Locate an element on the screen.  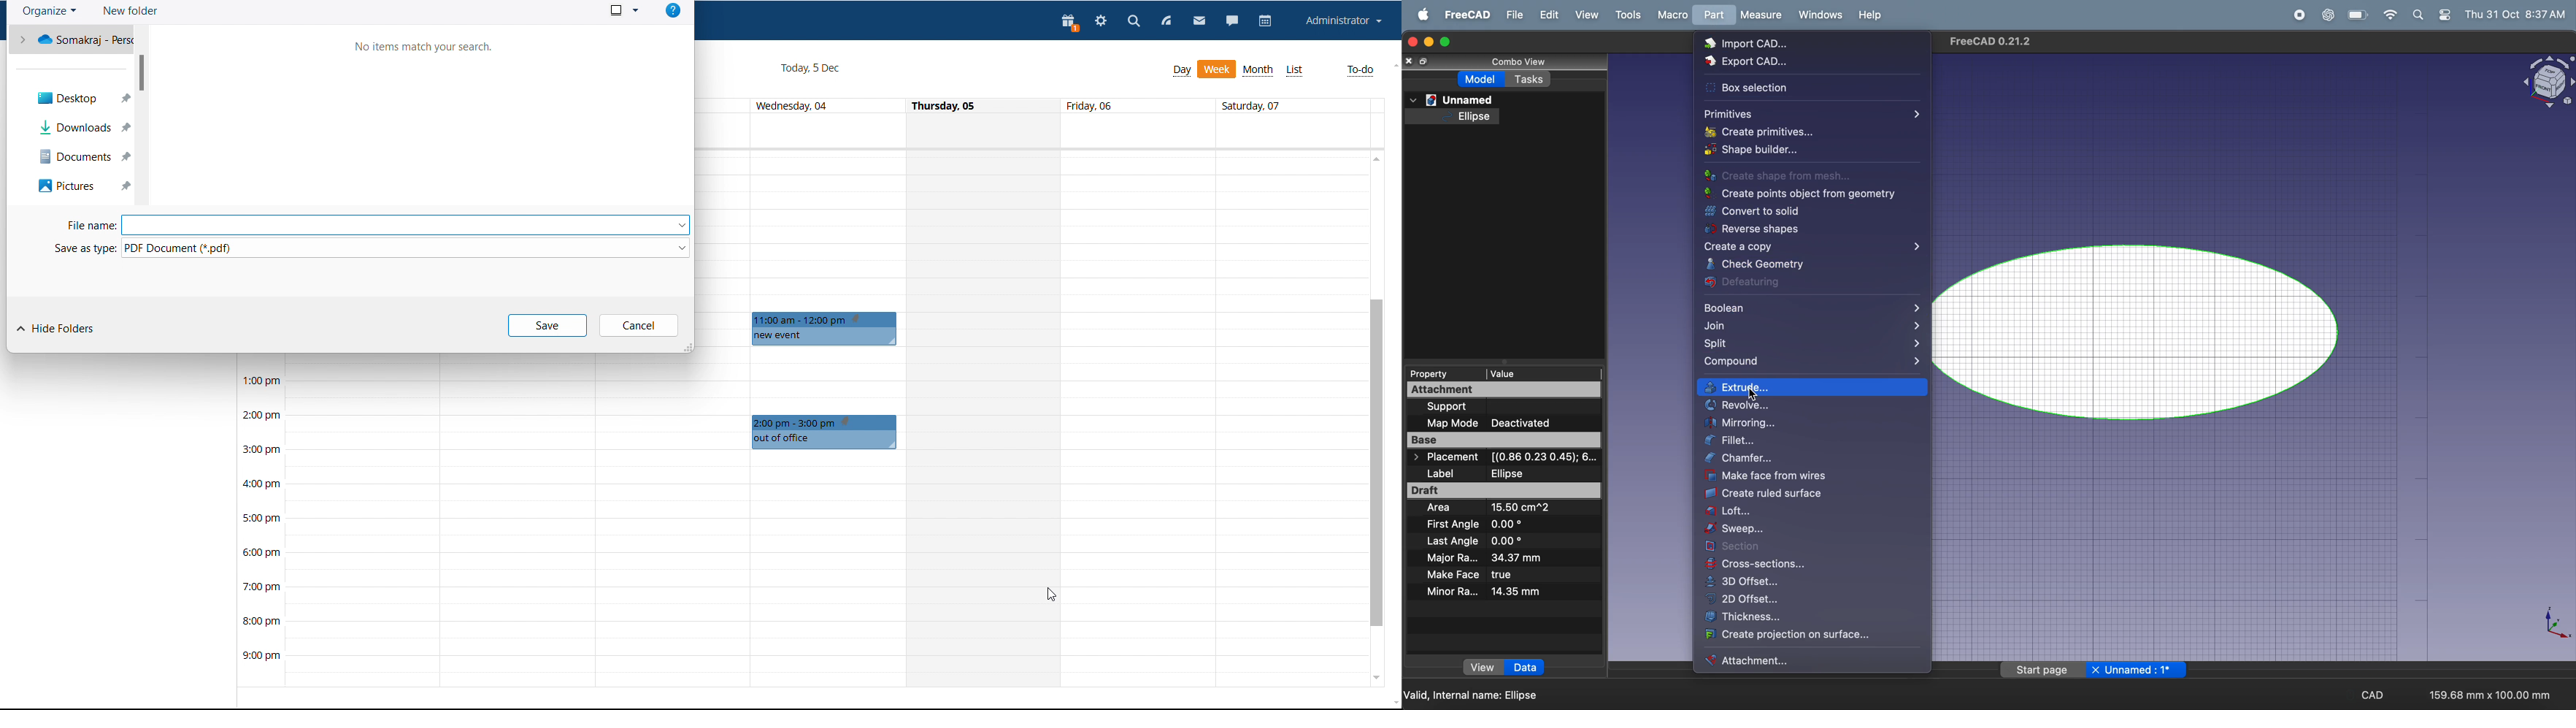
defeaturing is located at coordinates (1807, 284).